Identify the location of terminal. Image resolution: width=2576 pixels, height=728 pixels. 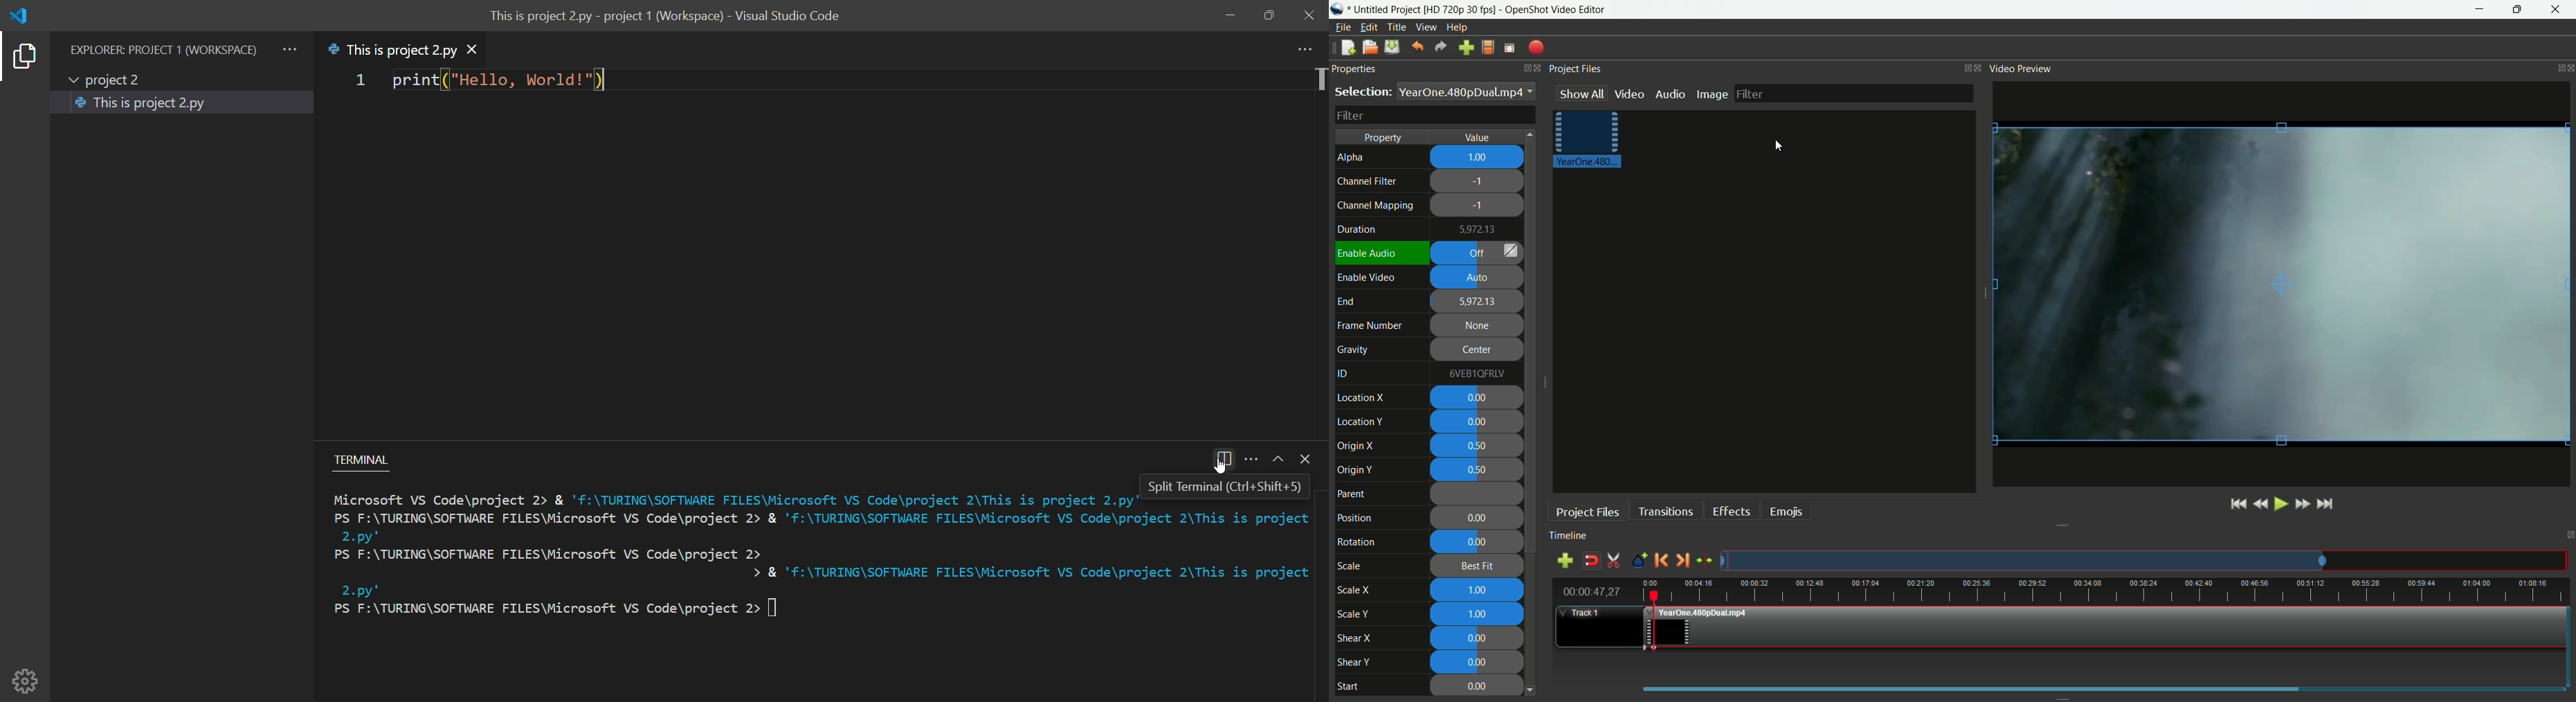
(369, 457).